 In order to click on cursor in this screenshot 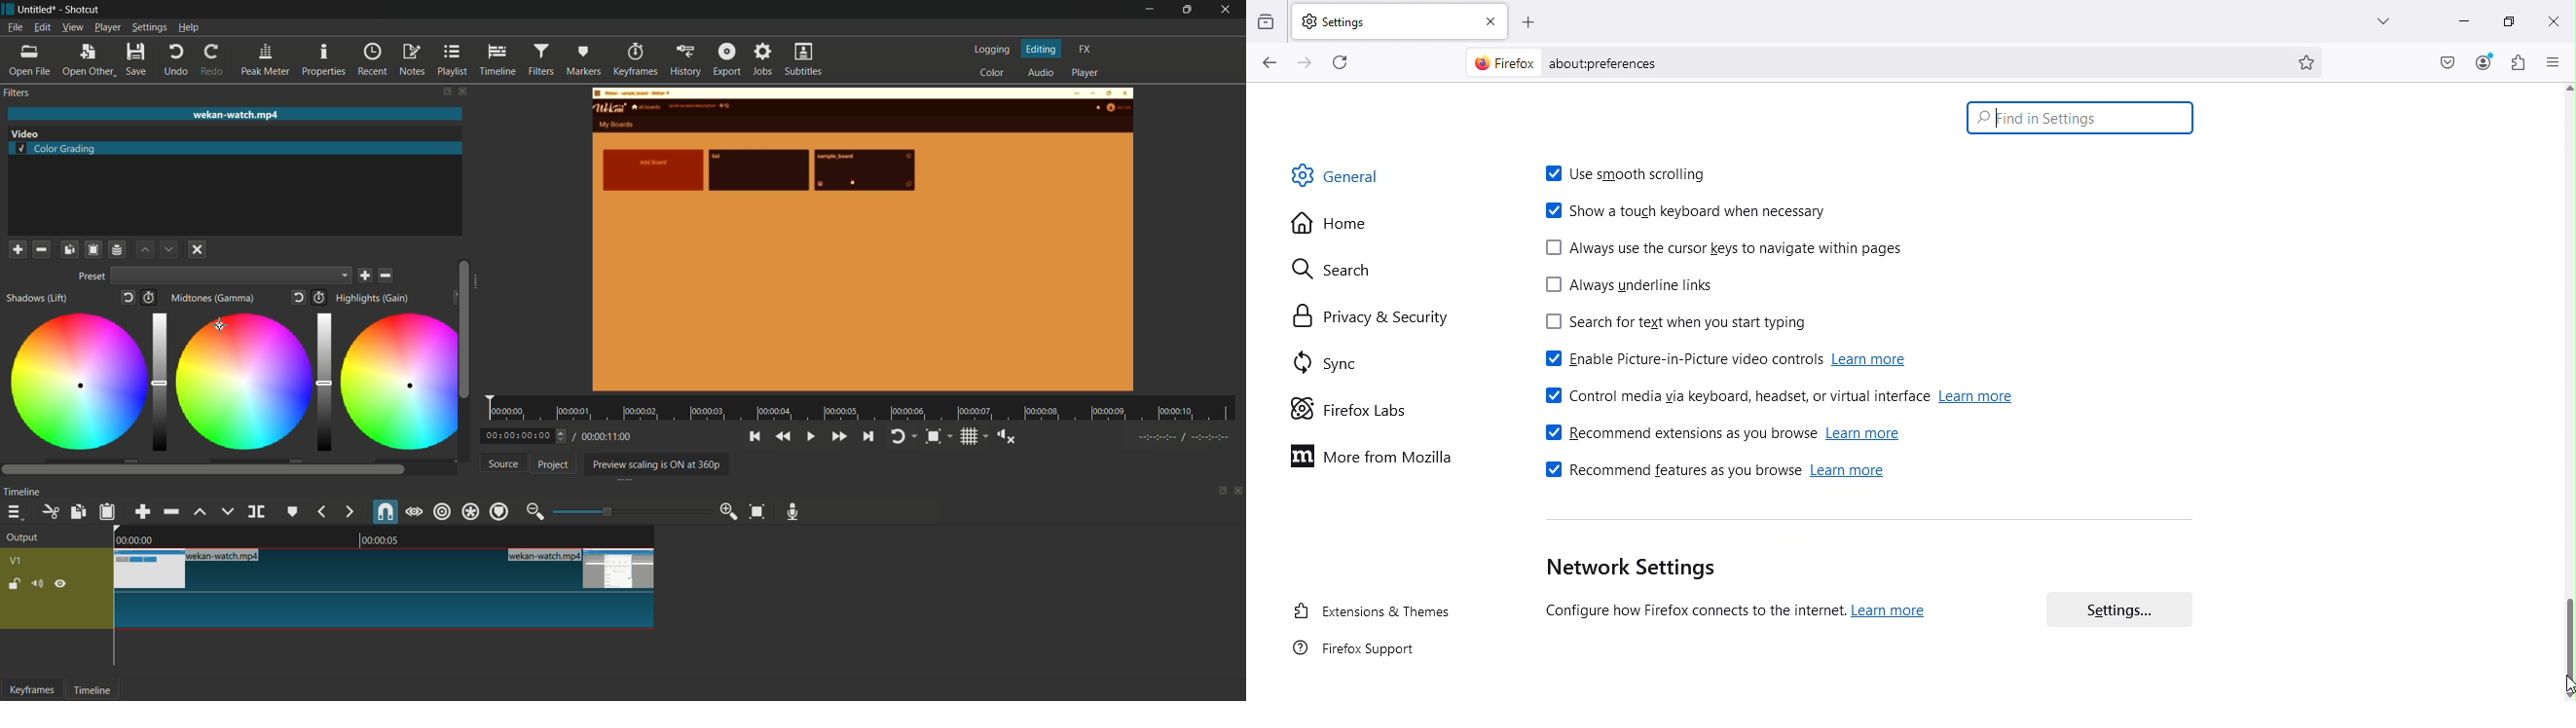, I will do `click(221, 325)`.